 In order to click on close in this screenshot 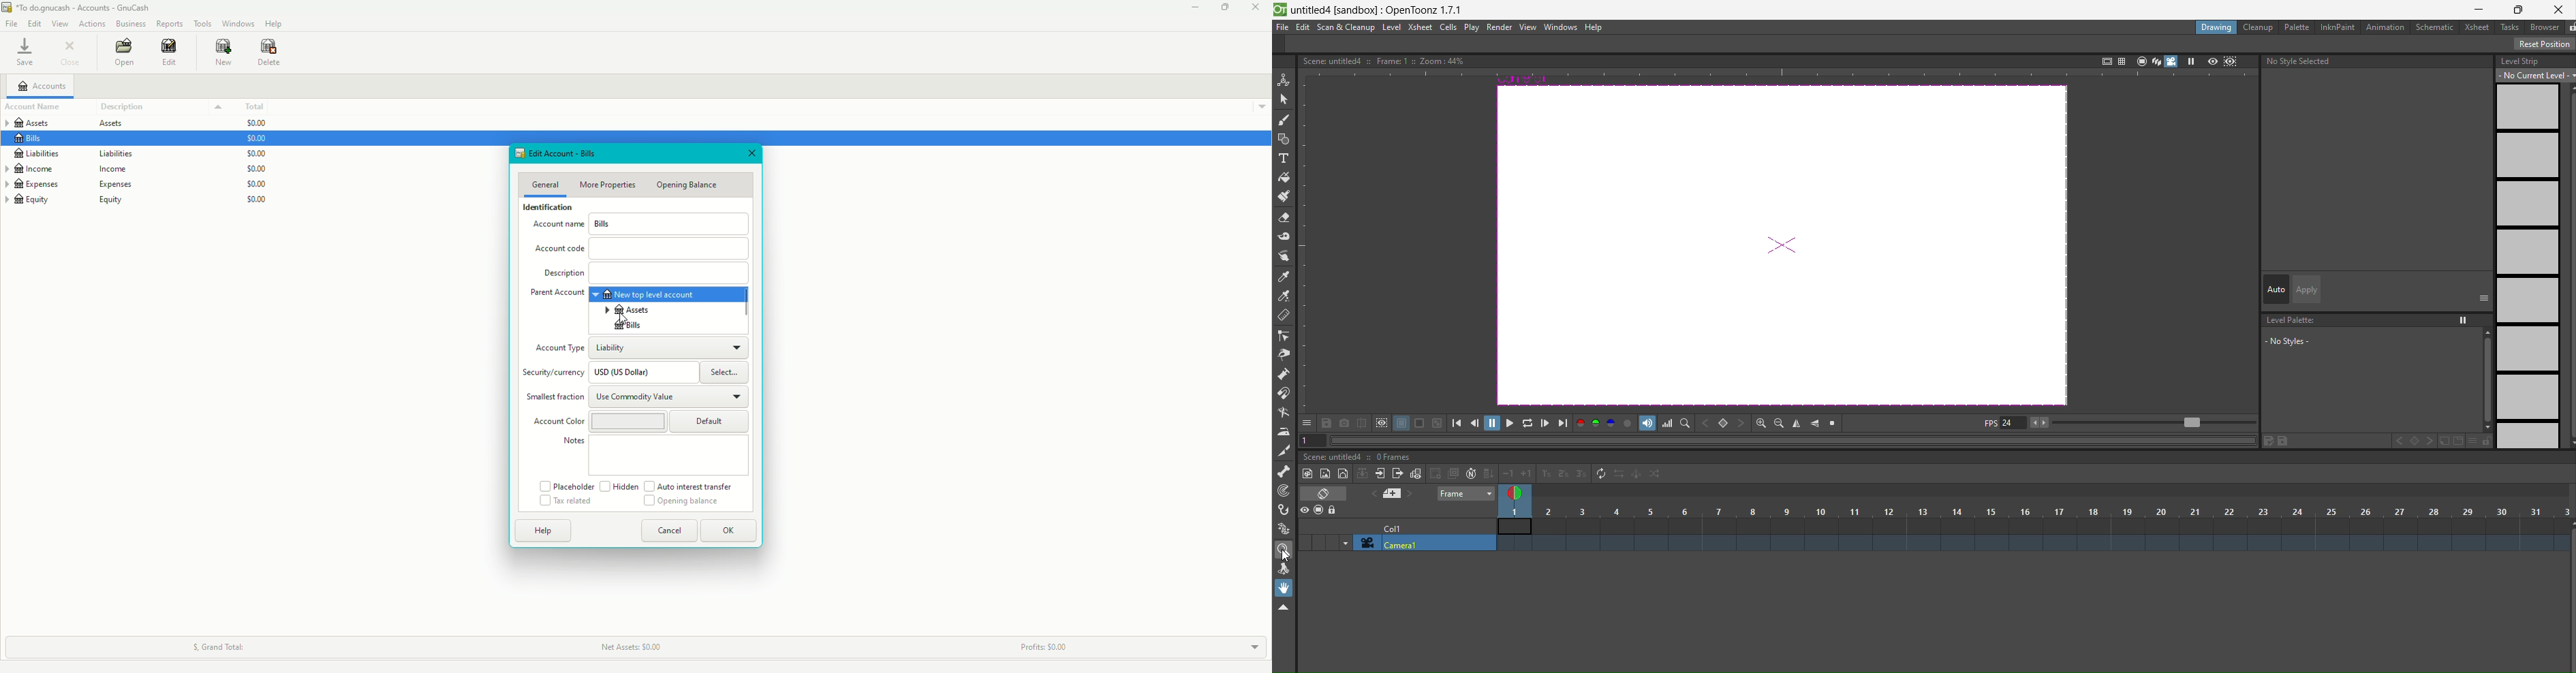, I will do `click(2559, 8)`.